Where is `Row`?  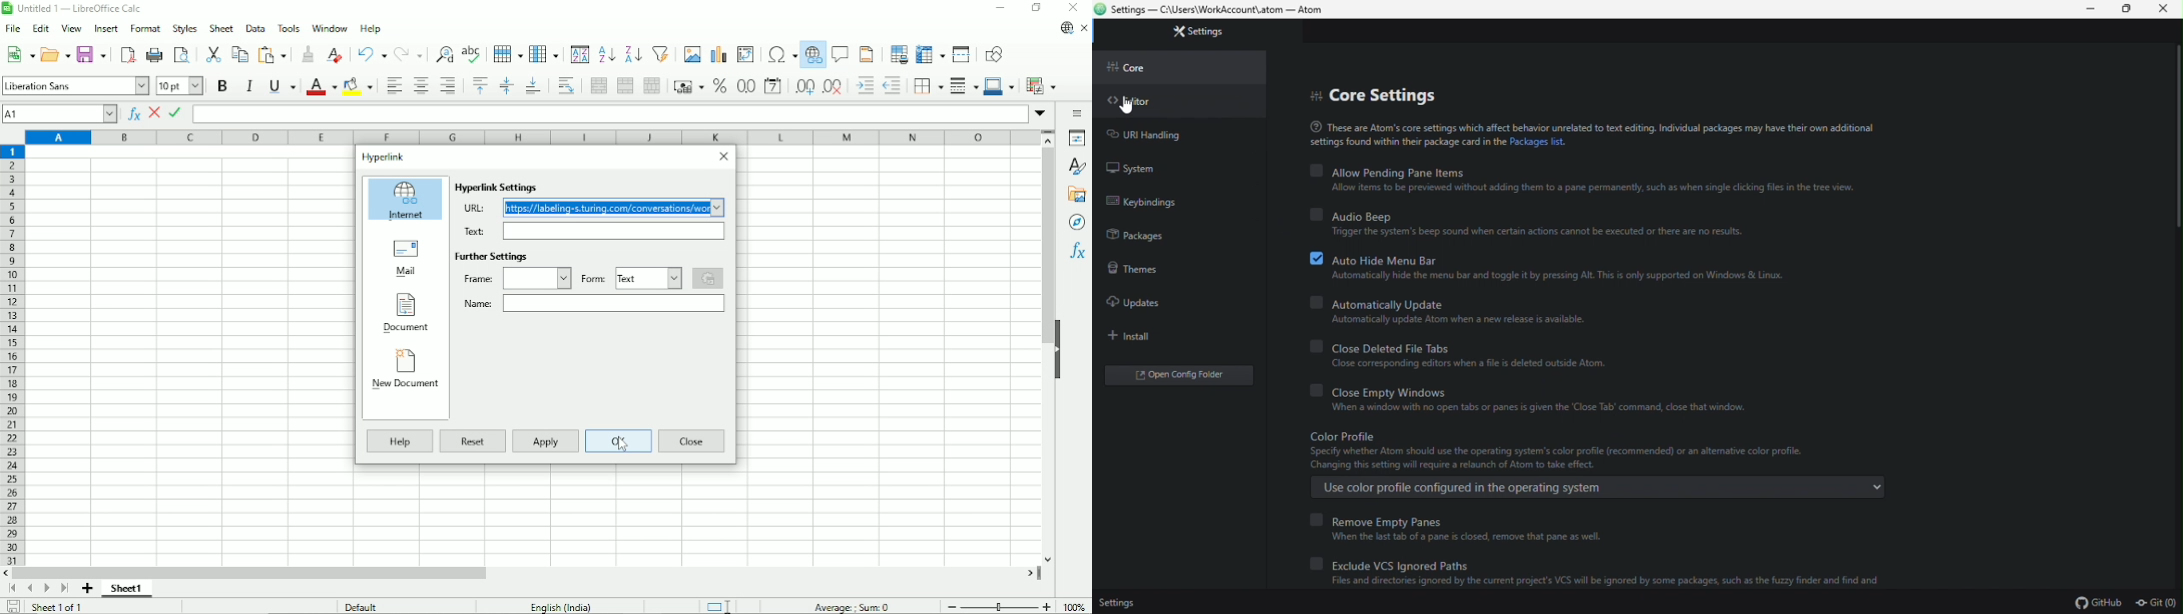
Row is located at coordinates (508, 53).